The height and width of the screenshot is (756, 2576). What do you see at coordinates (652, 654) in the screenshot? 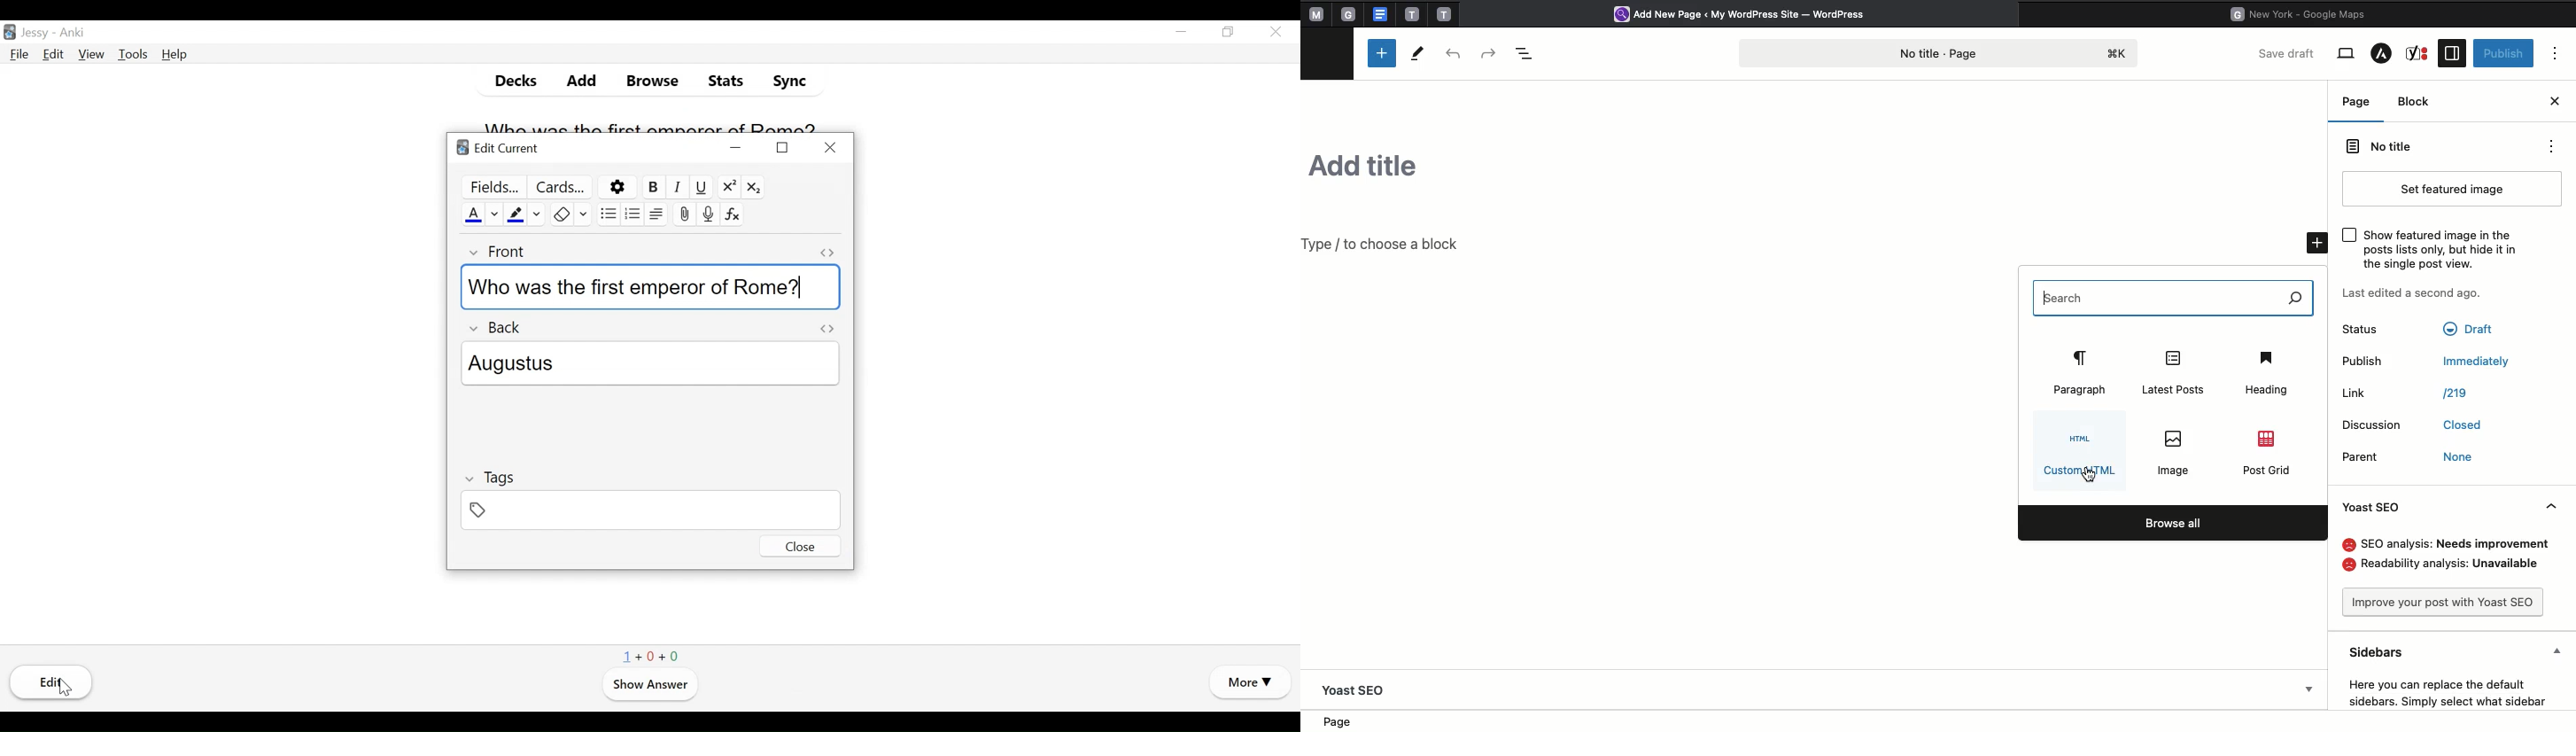
I see `1+0+0` at bounding box center [652, 654].